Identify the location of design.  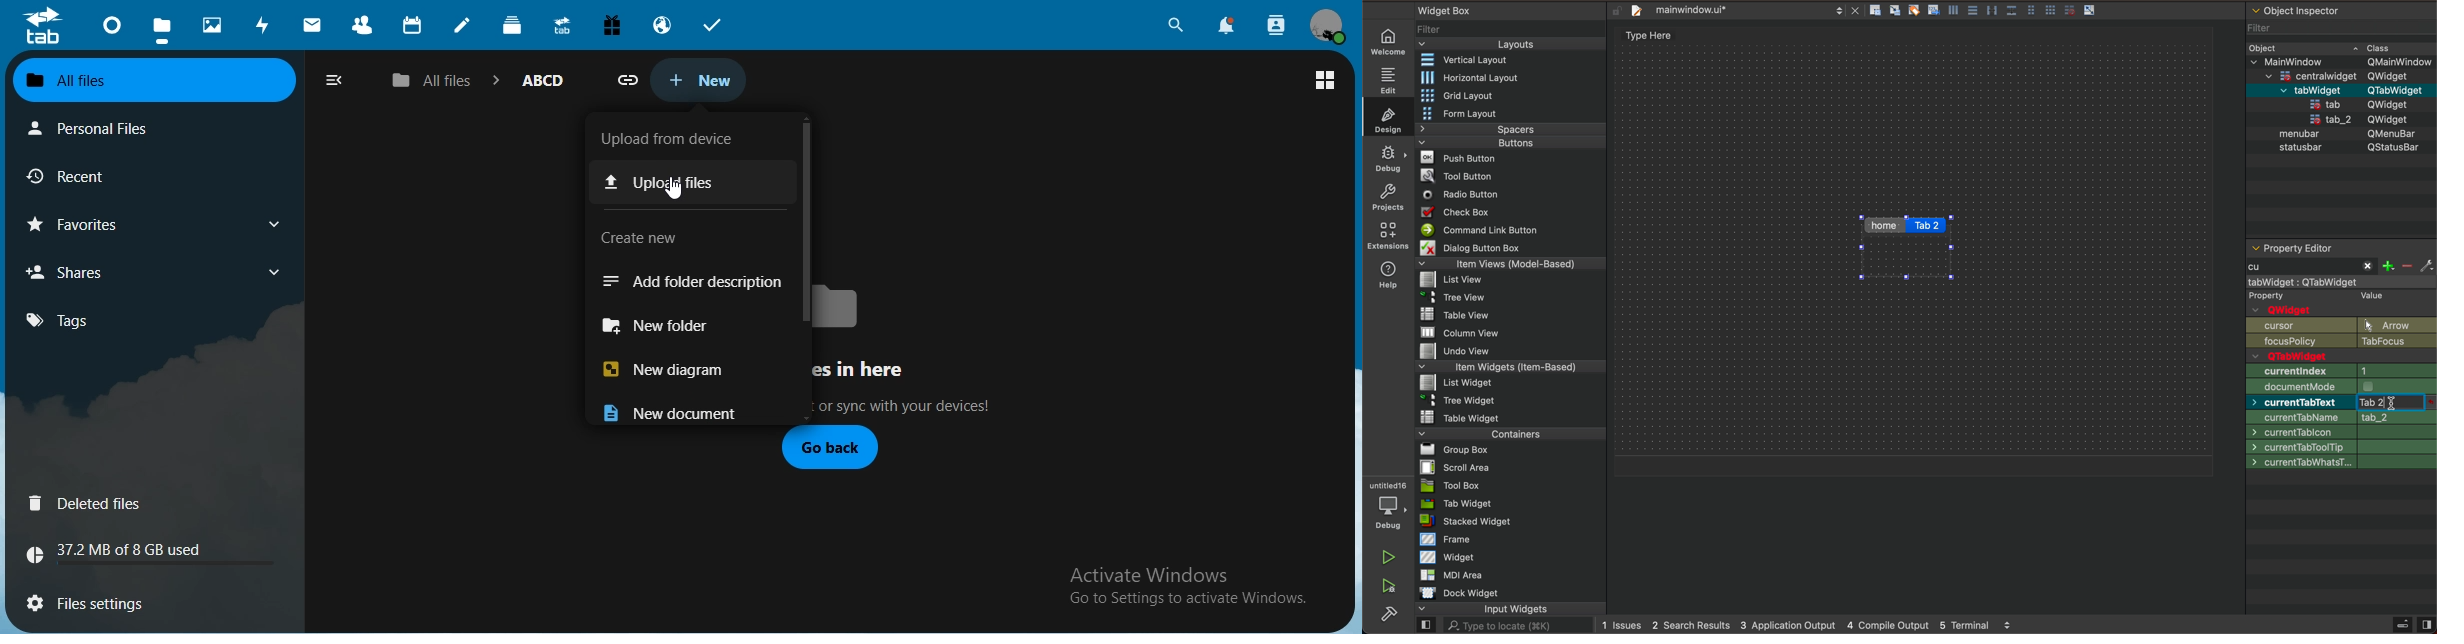
(1388, 117).